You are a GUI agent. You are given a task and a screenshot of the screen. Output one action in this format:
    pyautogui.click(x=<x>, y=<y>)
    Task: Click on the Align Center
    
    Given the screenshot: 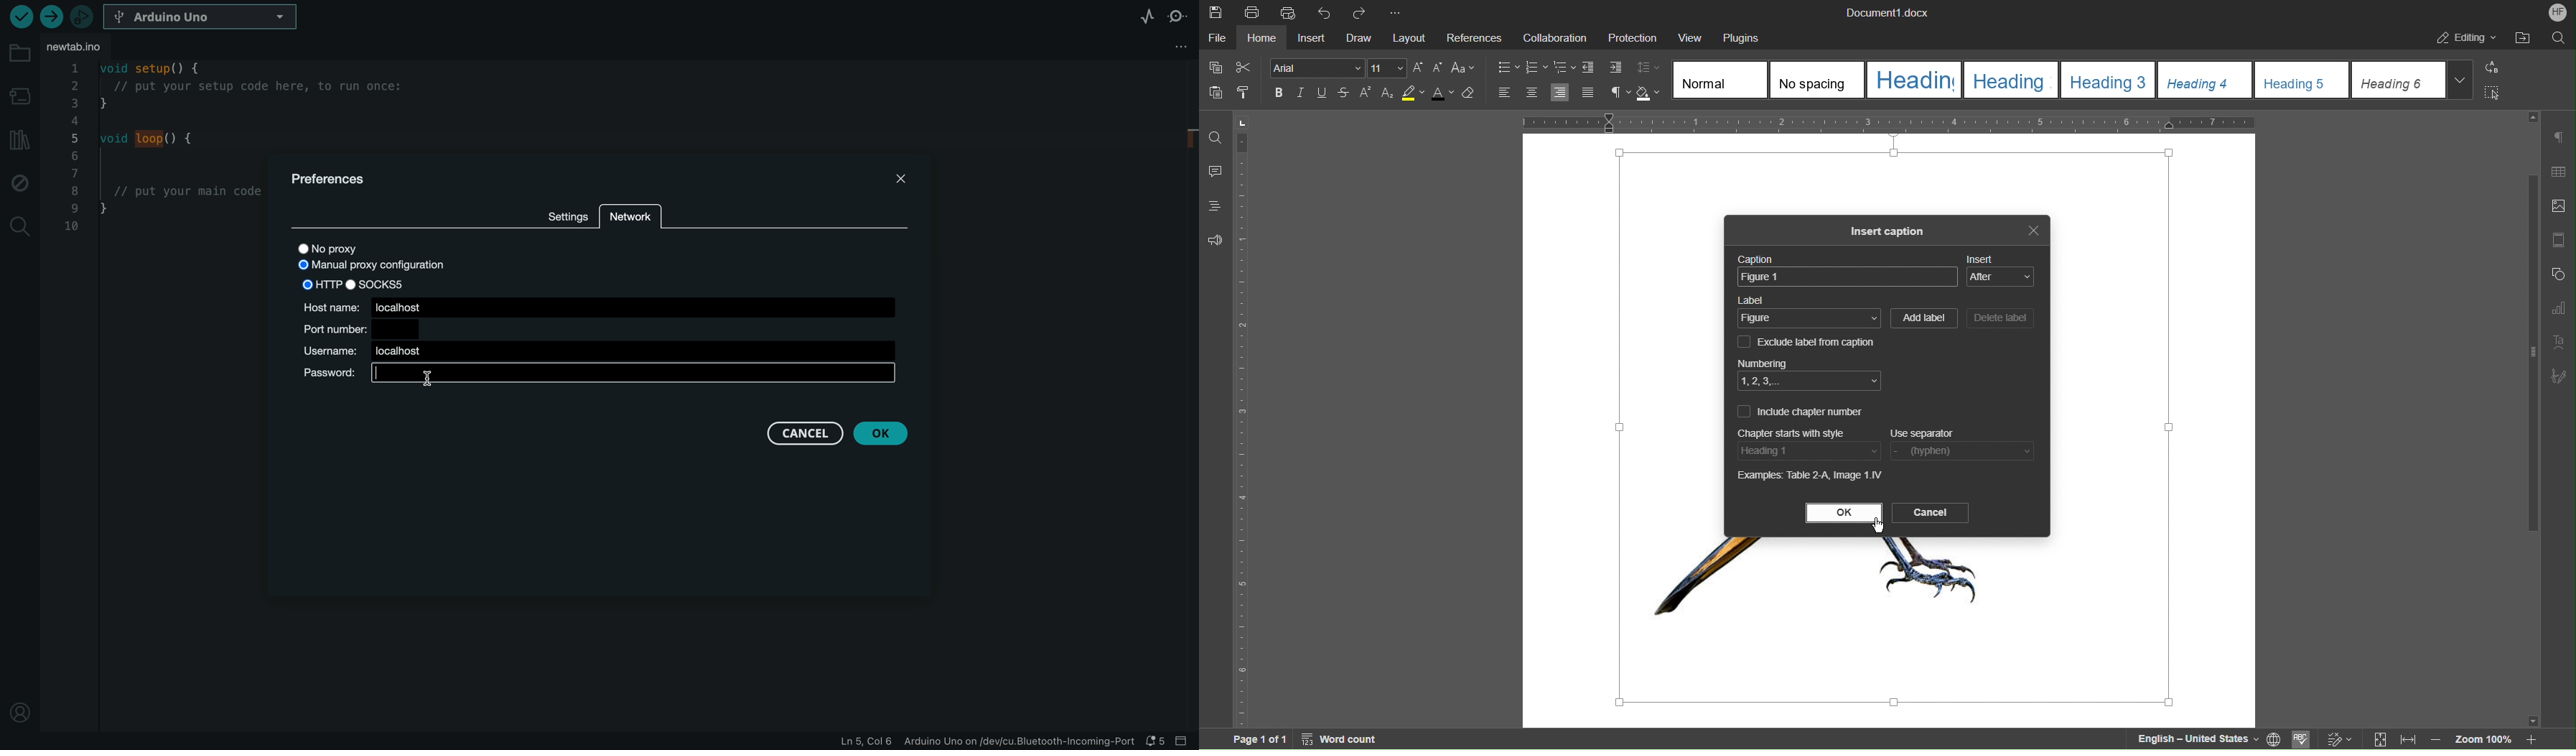 What is the action you would take?
    pyautogui.click(x=1531, y=93)
    